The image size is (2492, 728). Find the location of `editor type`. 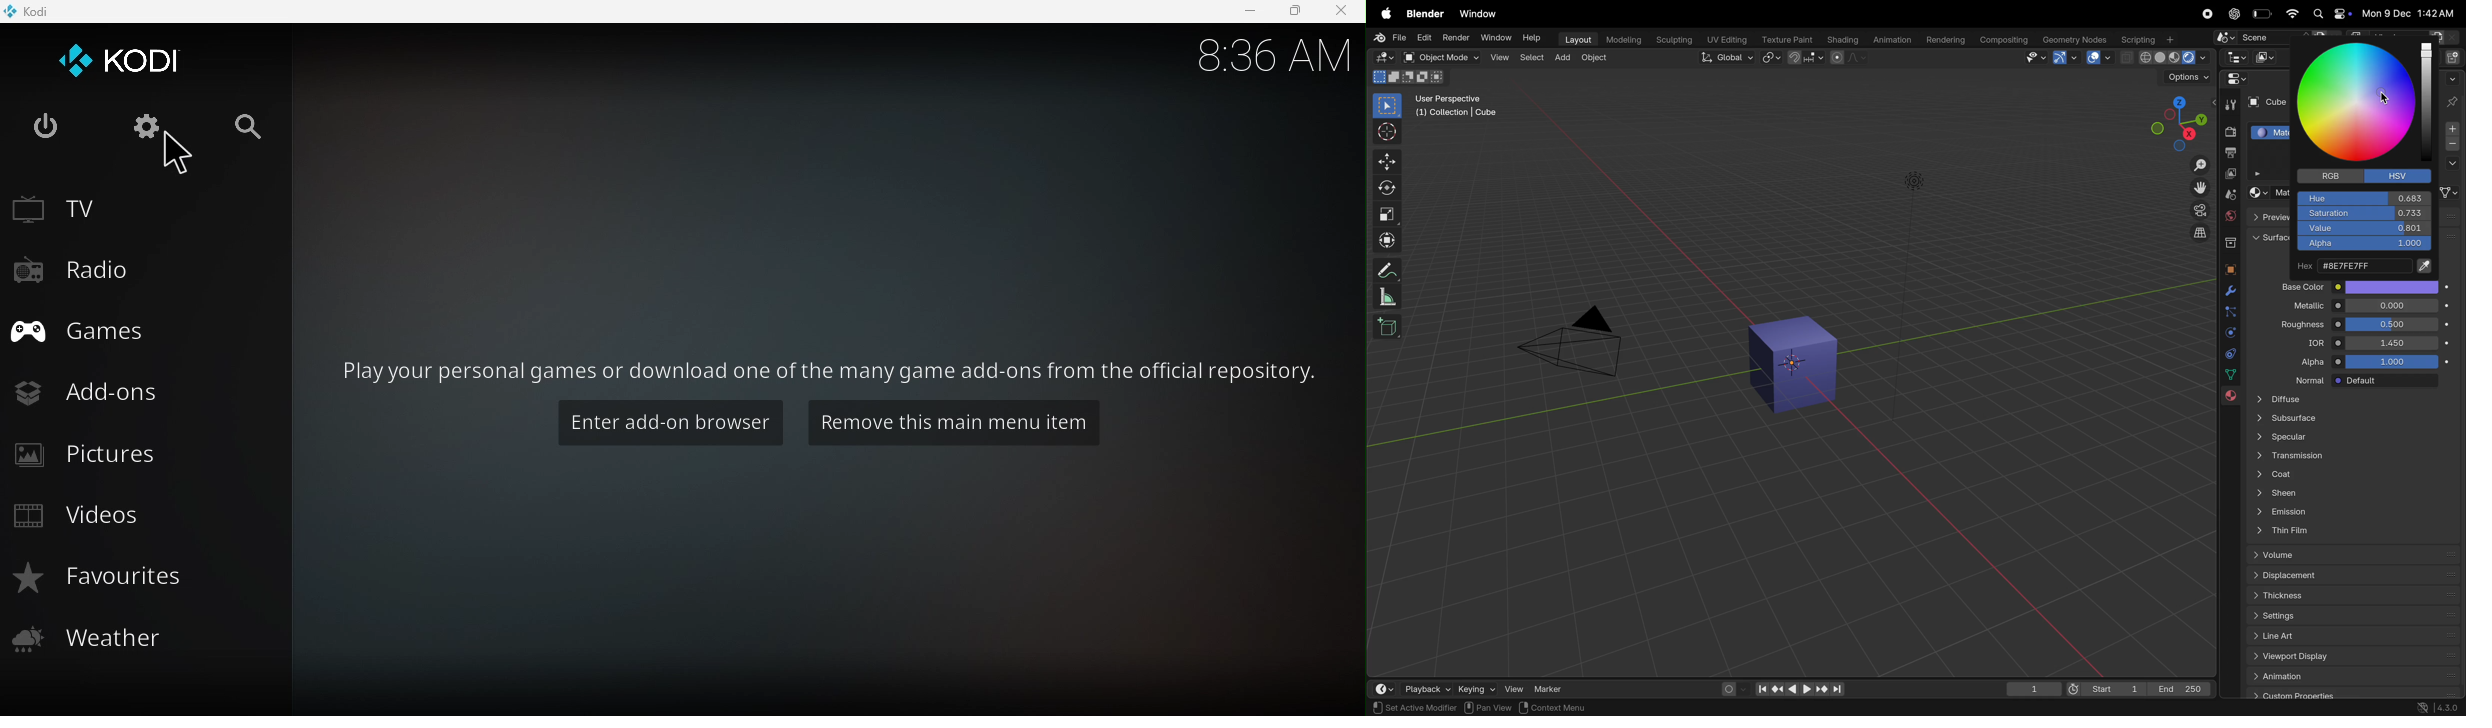

editor type is located at coordinates (2236, 57).